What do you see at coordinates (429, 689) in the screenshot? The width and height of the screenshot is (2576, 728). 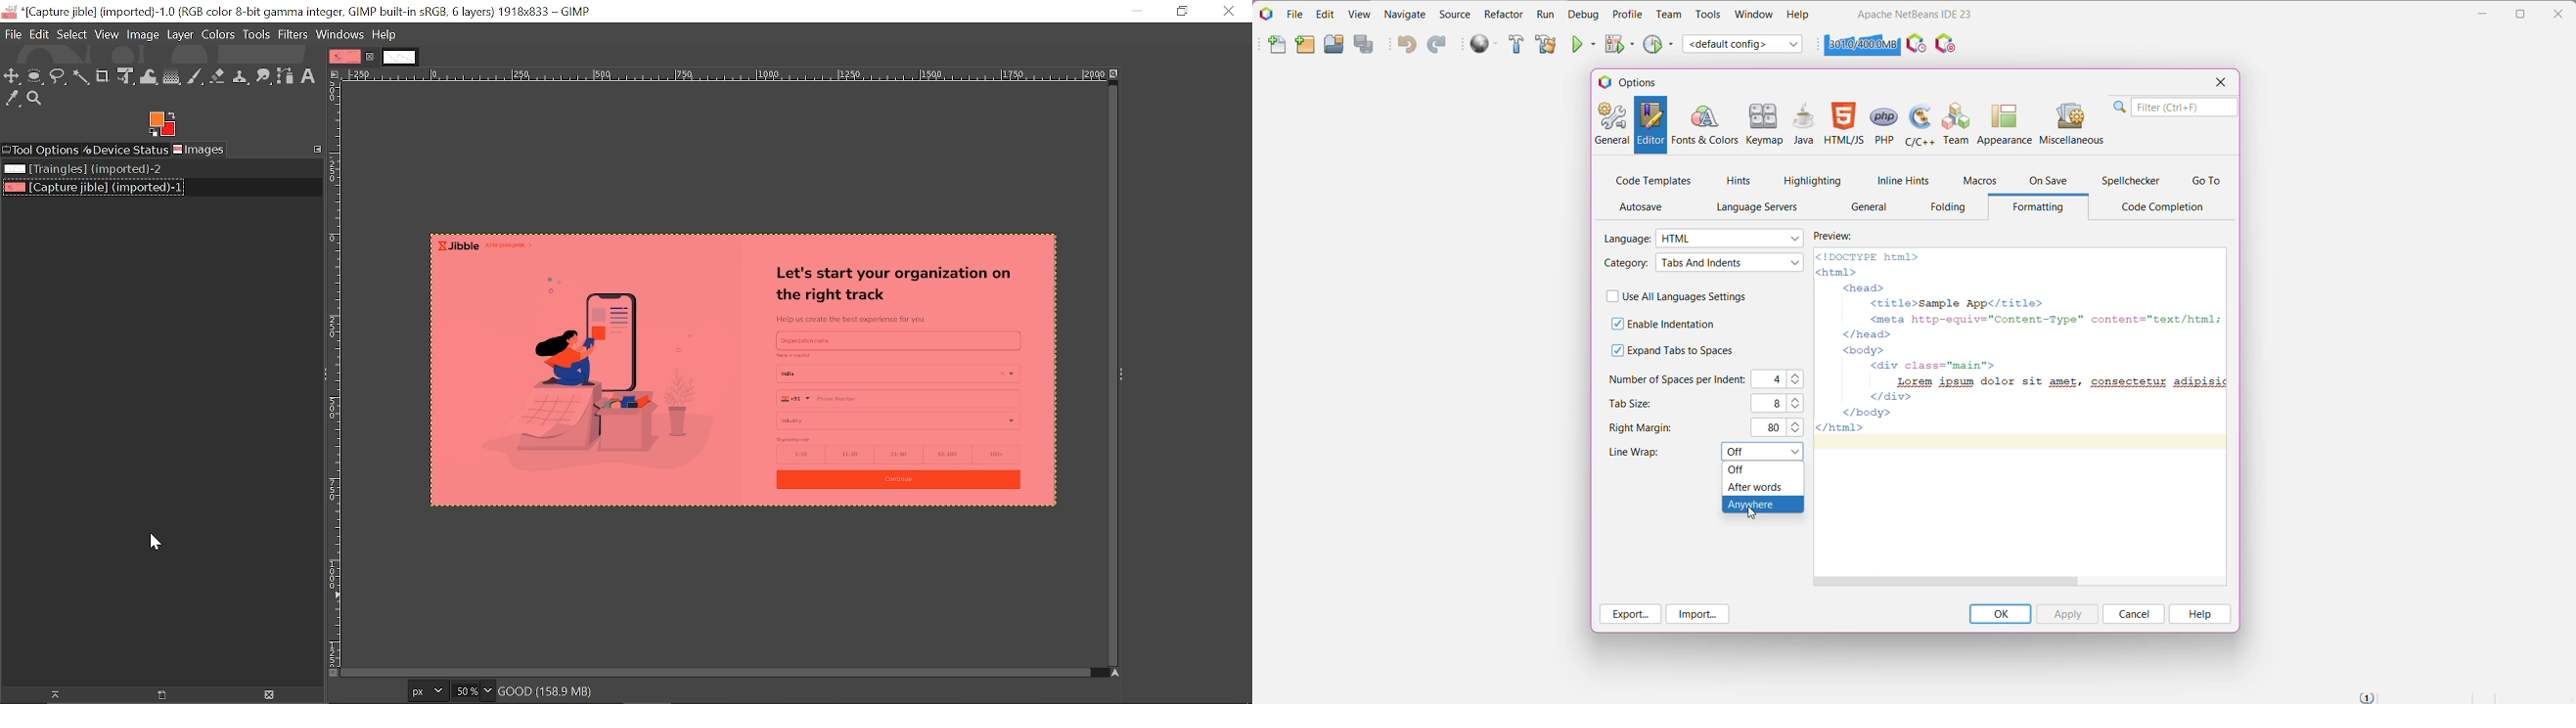 I see `Current image units` at bounding box center [429, 689].